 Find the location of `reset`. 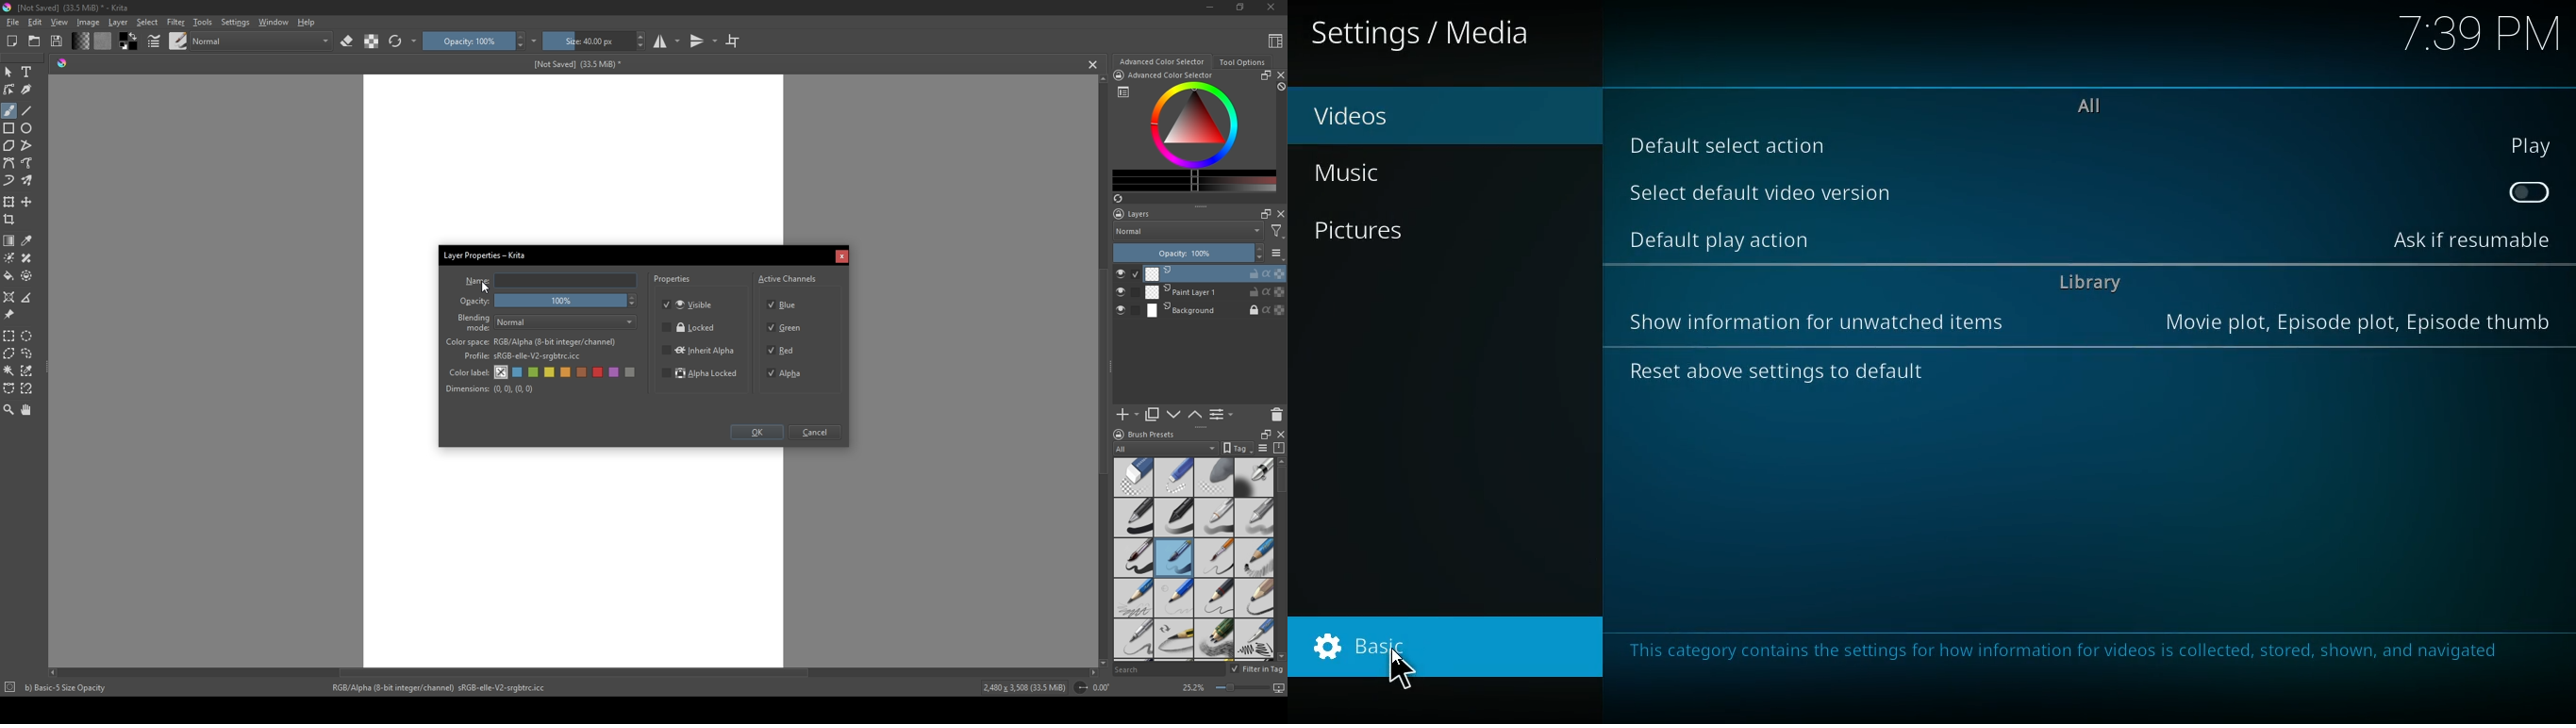

reset is located at coordinates (1788, 373).